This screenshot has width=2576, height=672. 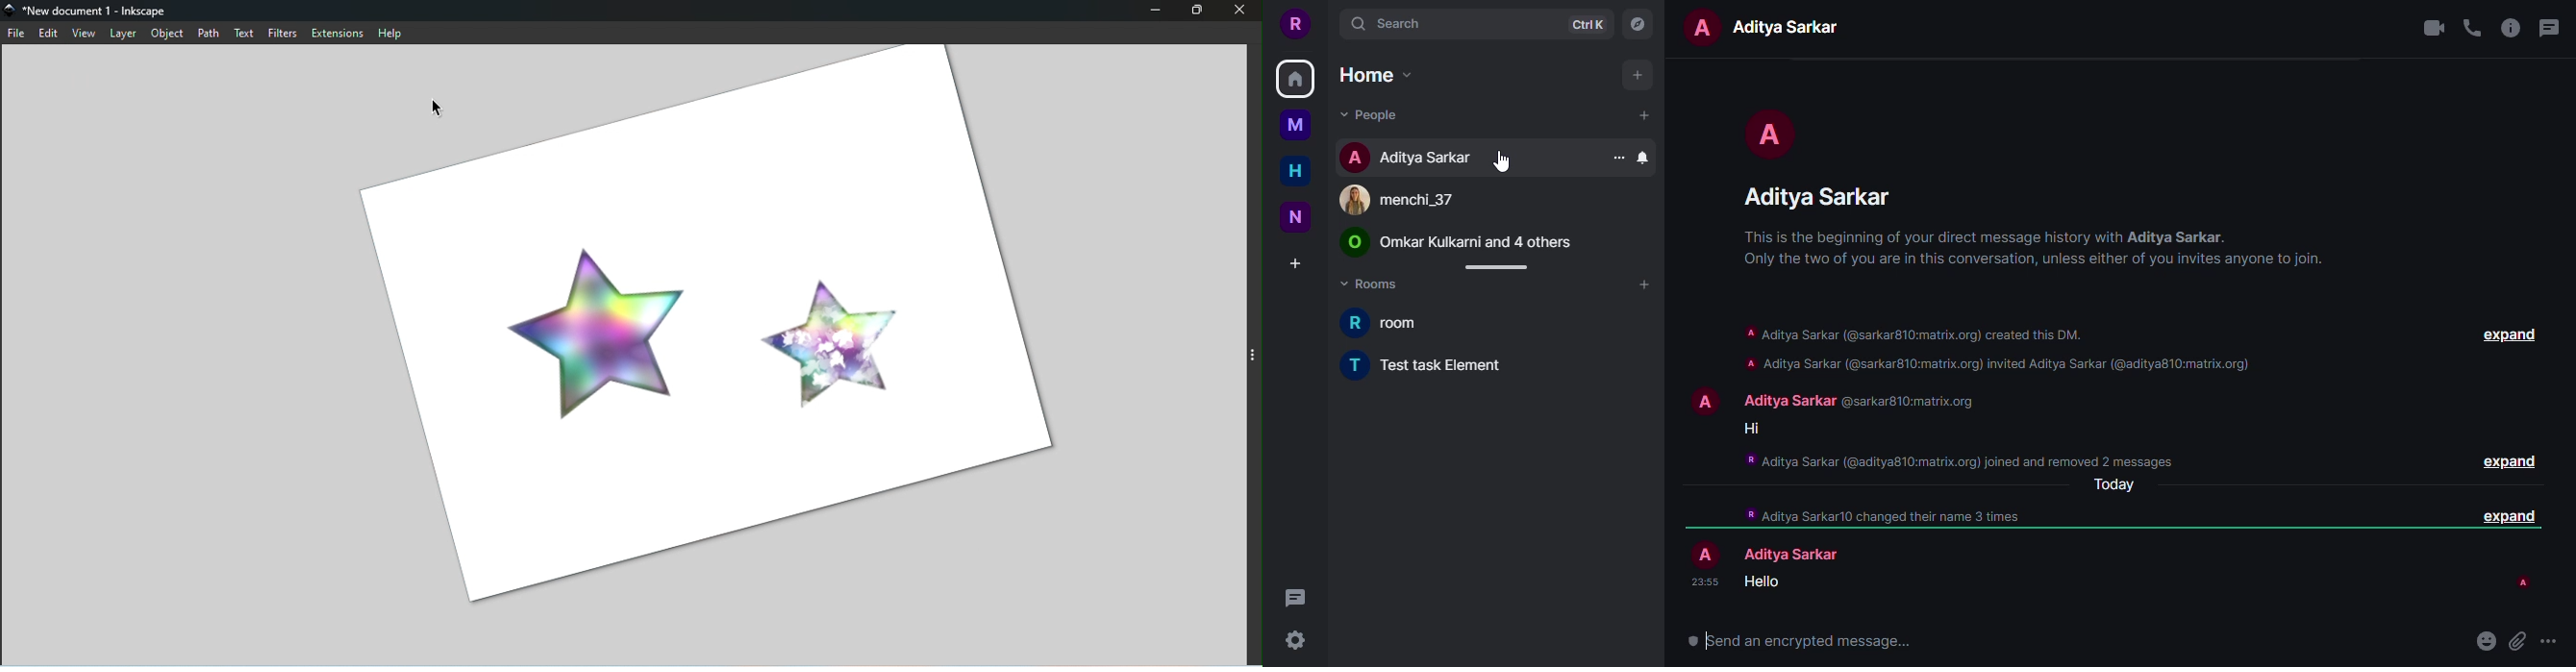 I want to click on aditya sarkar, so click(x=1409, y=158).